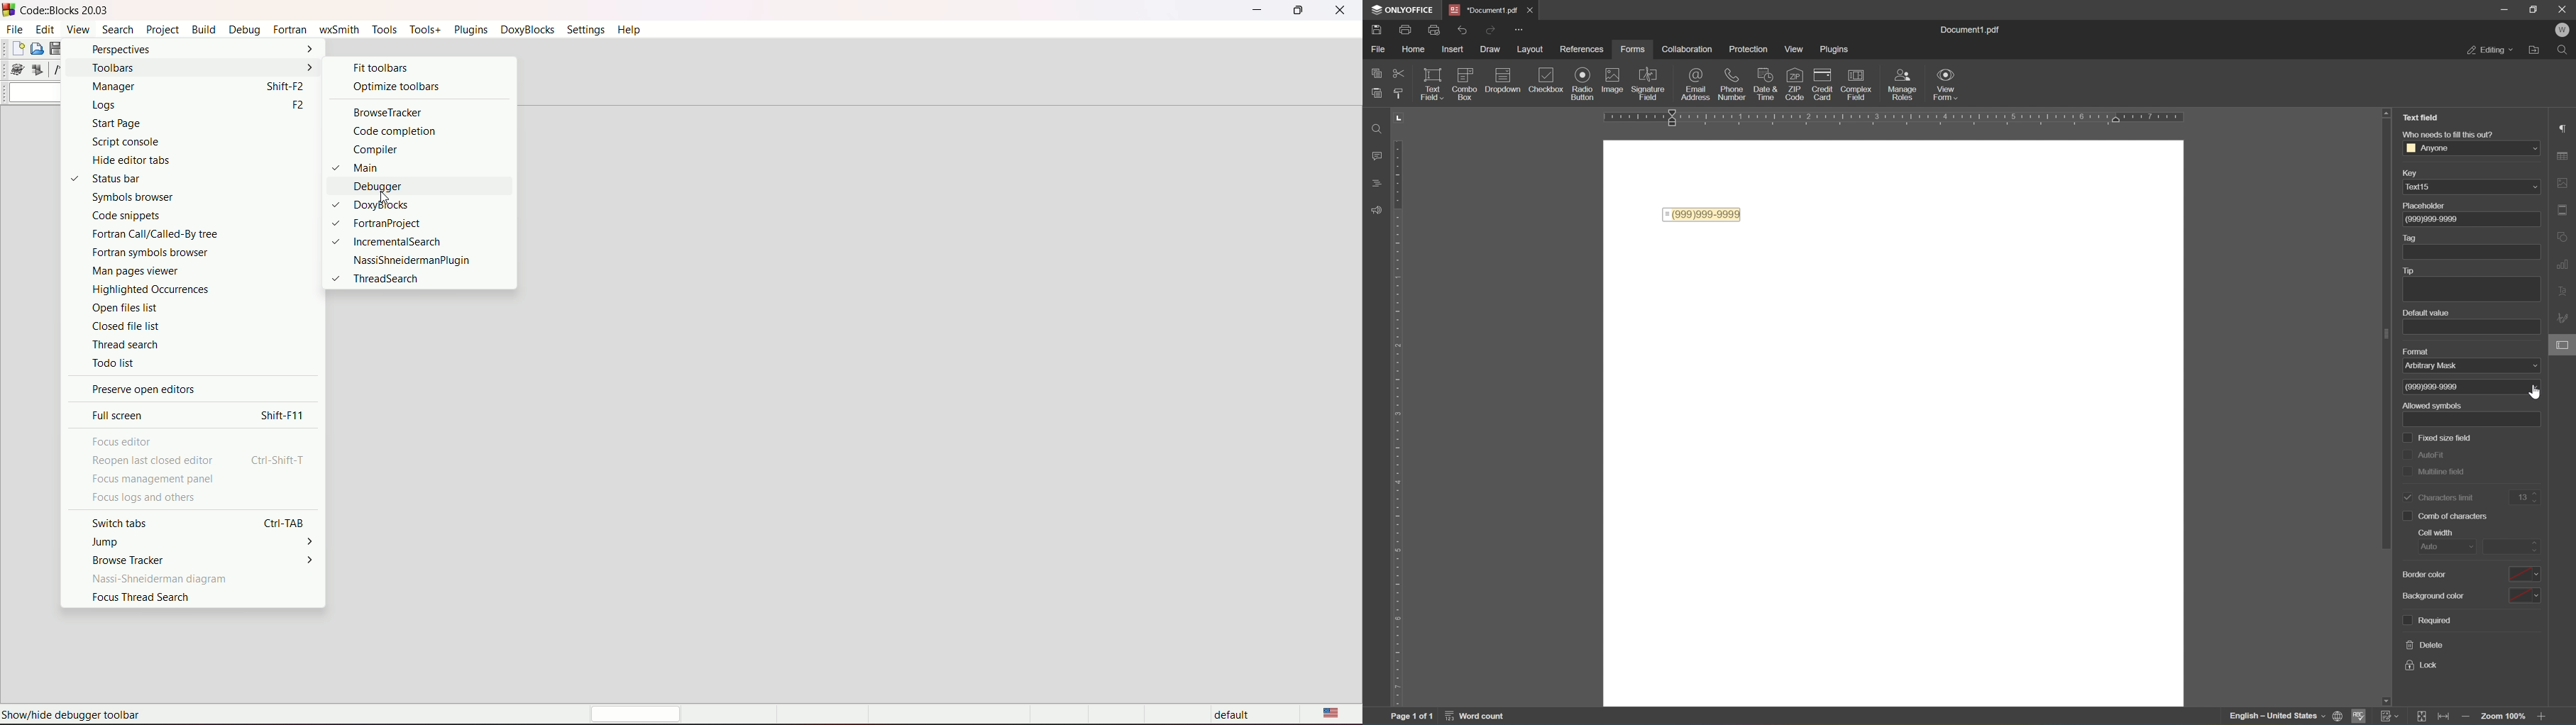 The image size is (2576, 728). Describe the element at coordinates (177, 216) in the screenshot. I see `code snippets` at that location.